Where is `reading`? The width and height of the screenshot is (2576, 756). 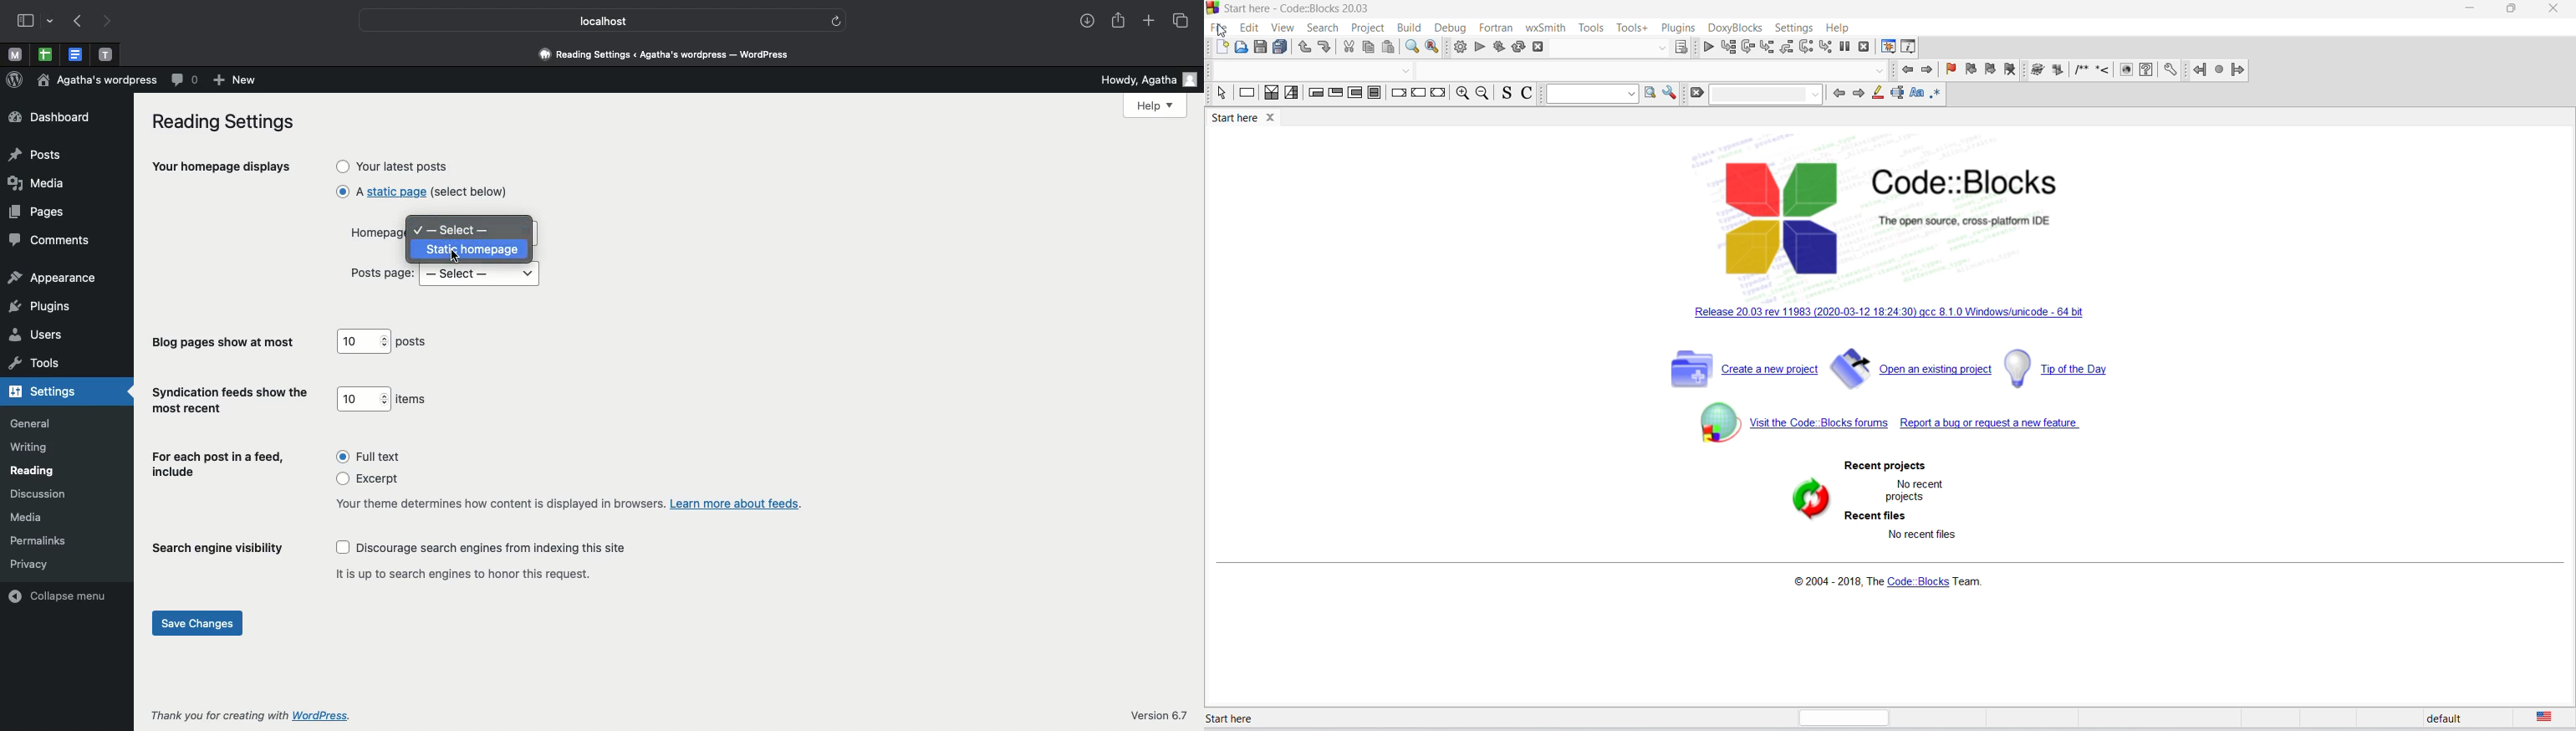
reading is located at coordinates (33, 471).